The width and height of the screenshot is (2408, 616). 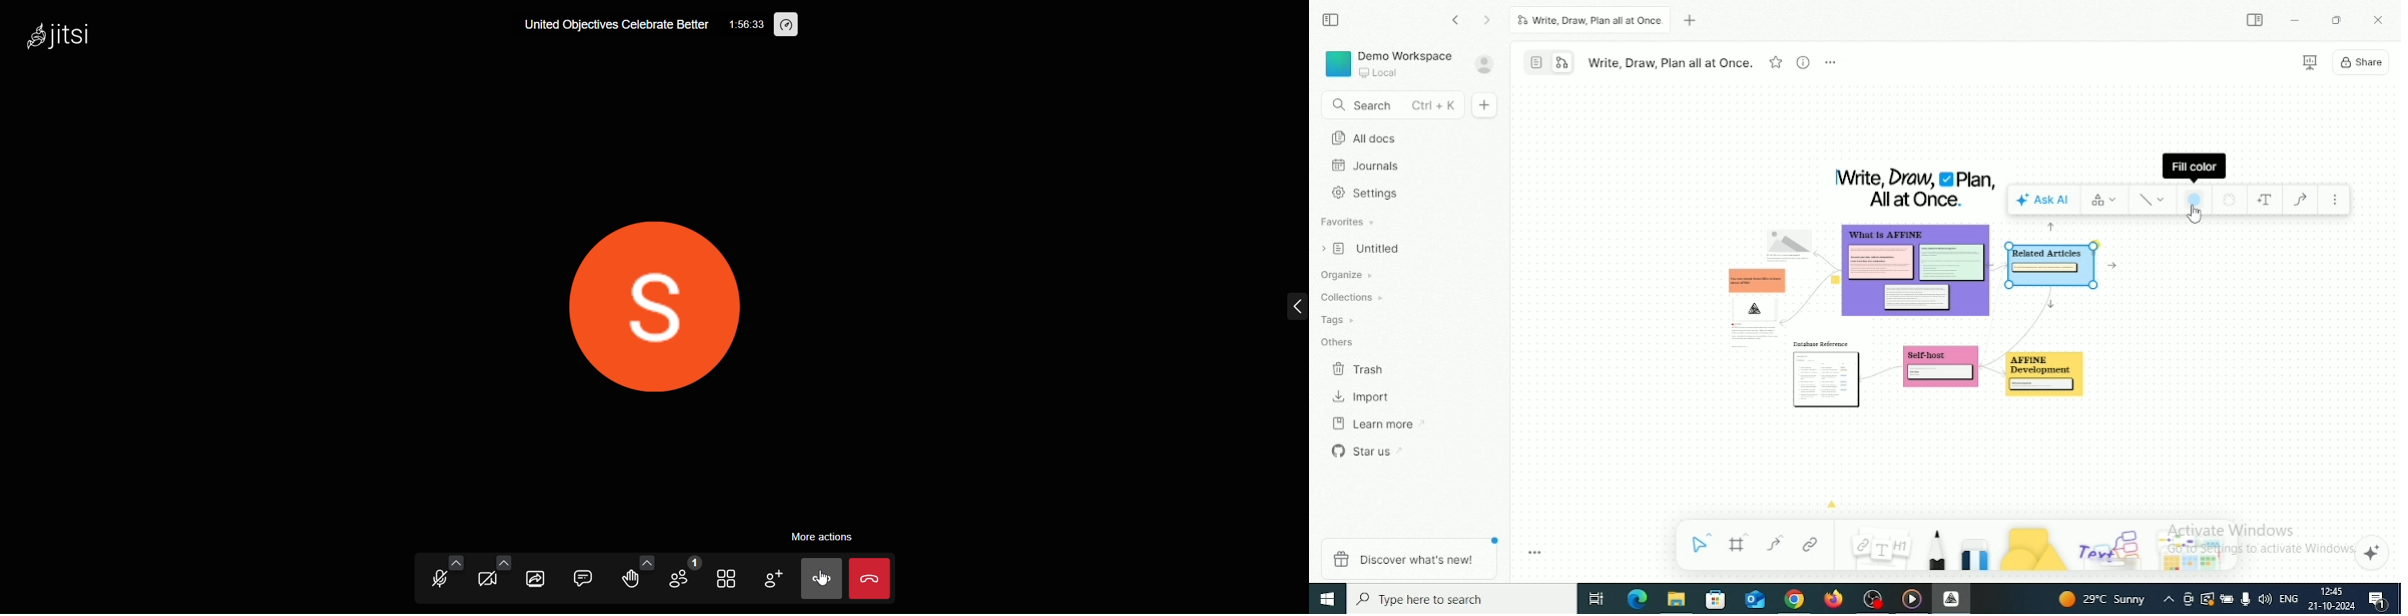 I want to click on Eraser, so click(x=1975, y=551).